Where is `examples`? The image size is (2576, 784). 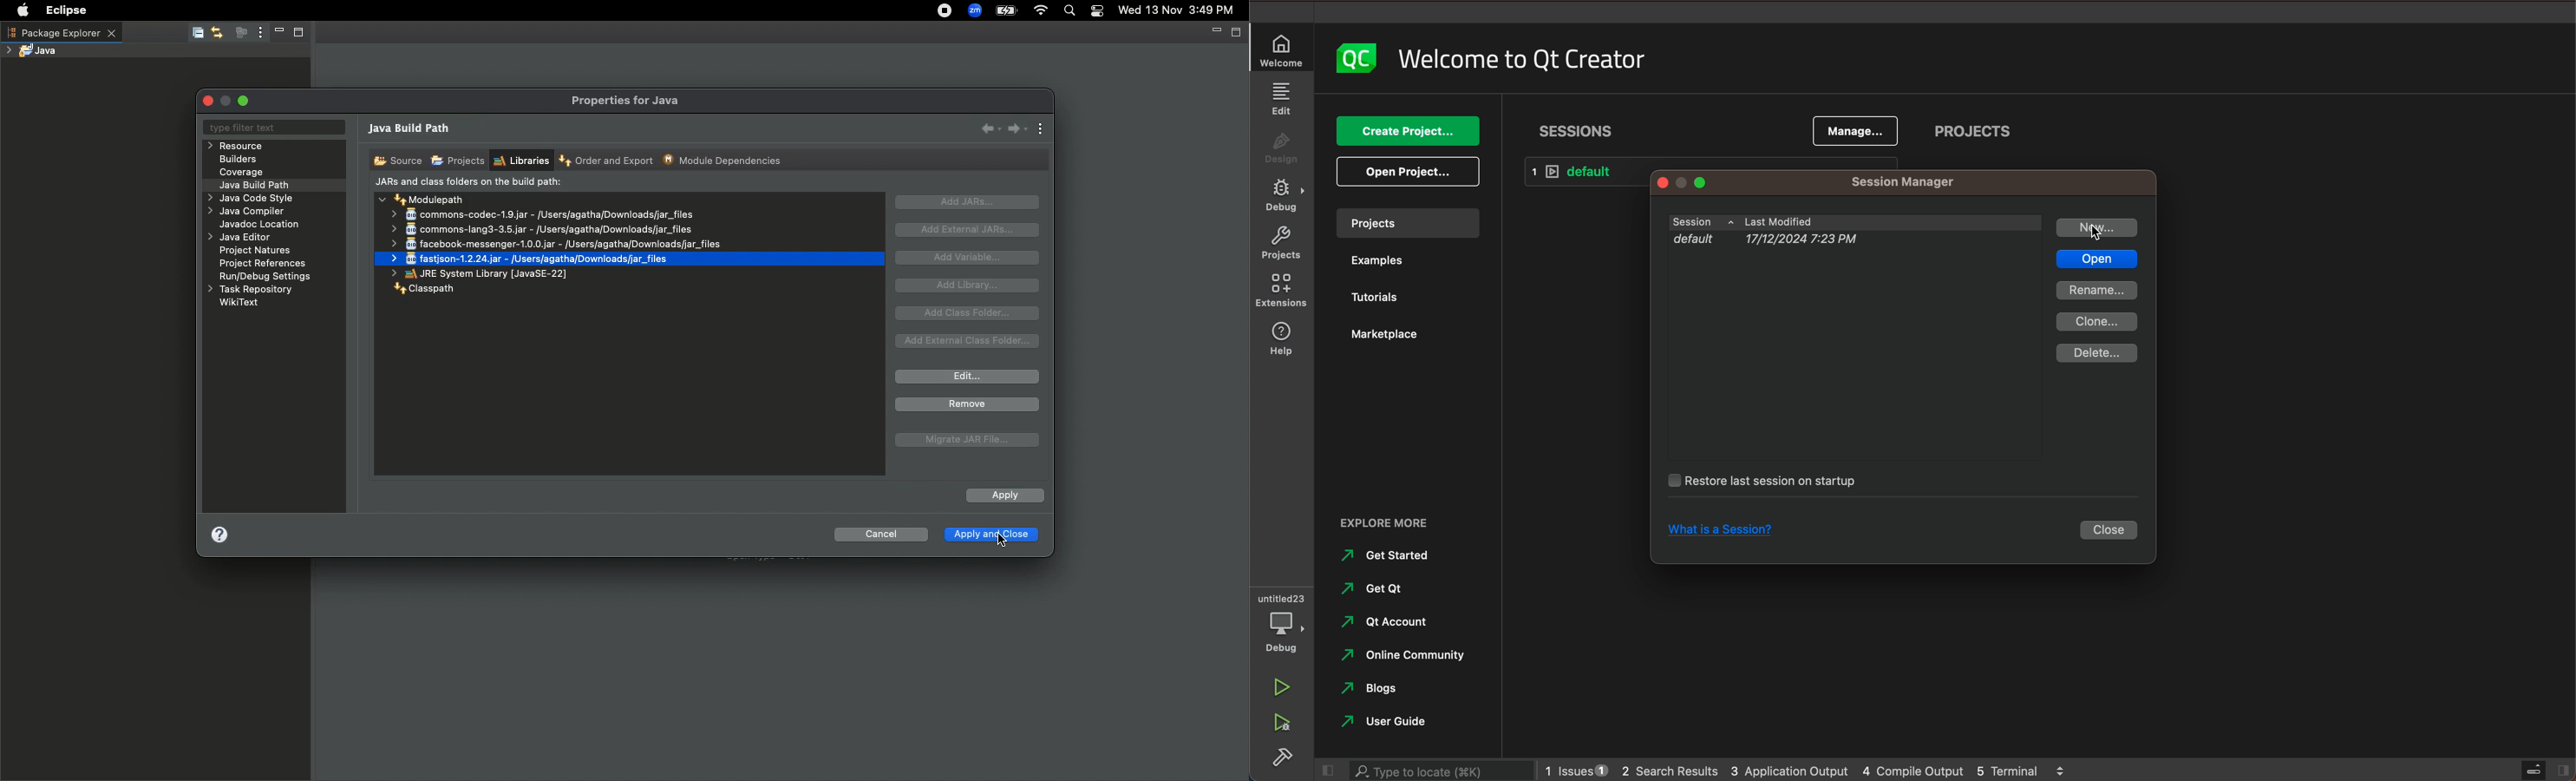 examples is located at coordinates (1376, 263).